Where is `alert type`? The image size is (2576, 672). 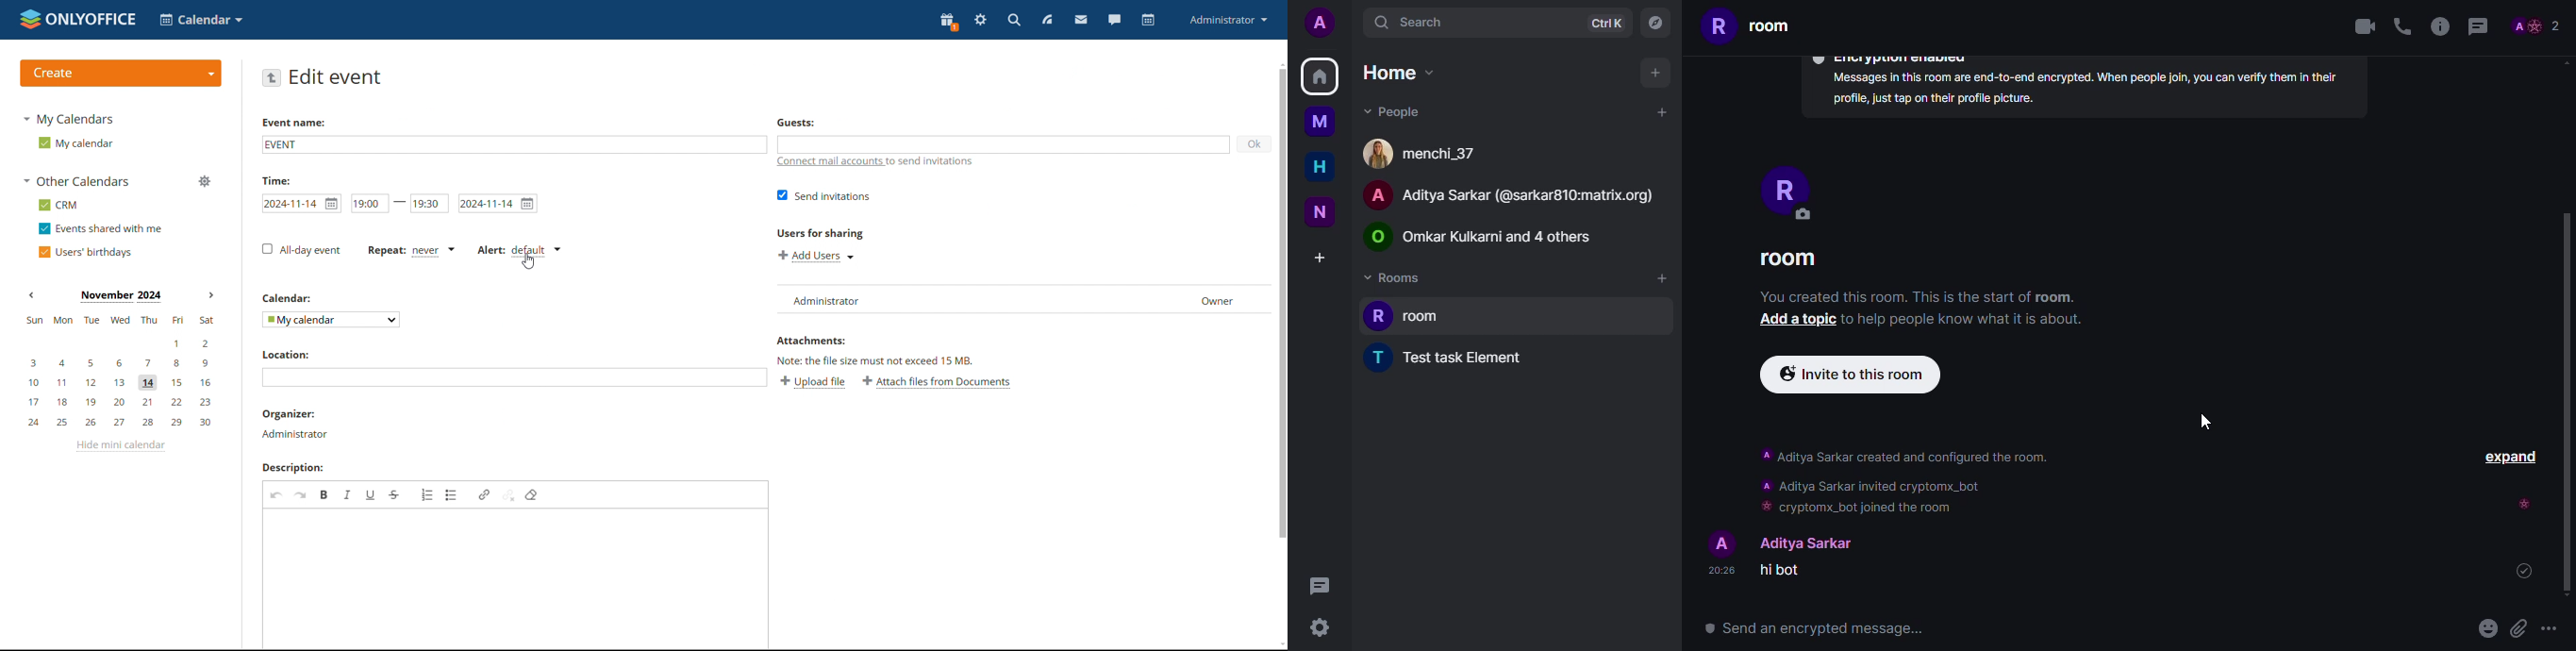
alert type is located at coordinates (519, 250).